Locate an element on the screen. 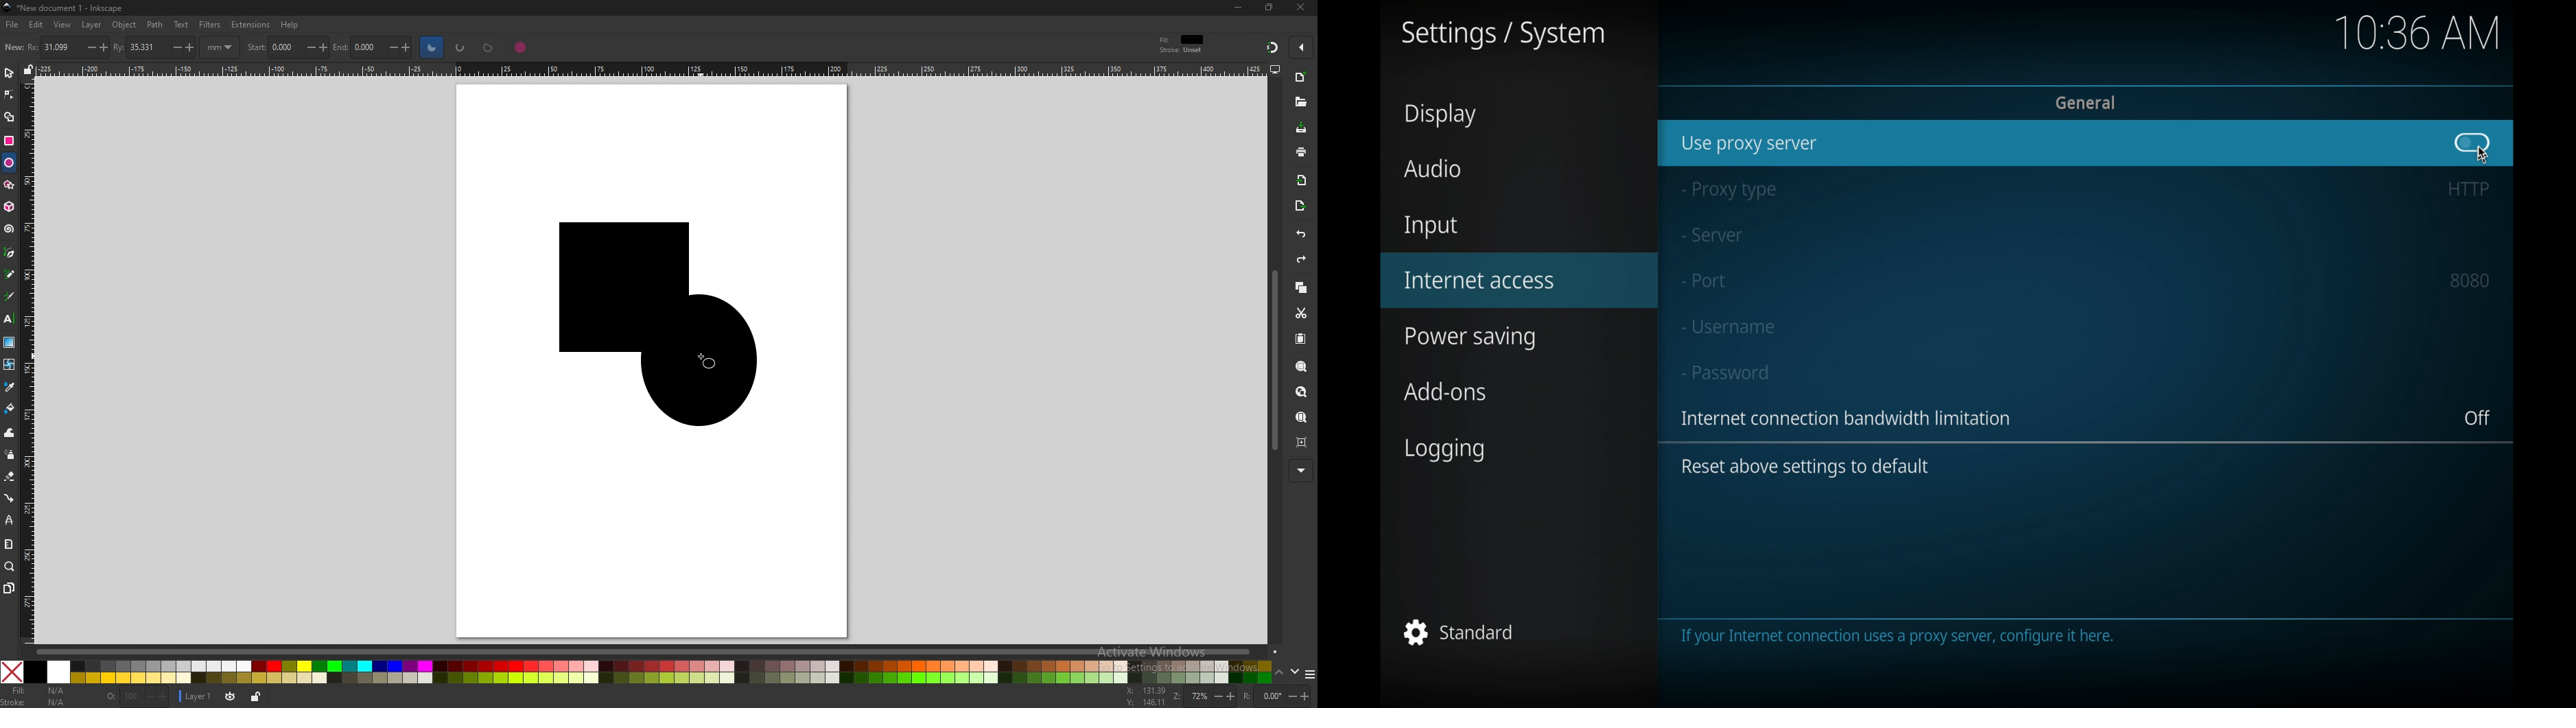 Image resolution: width=2576 pixels, height=728 pixels. password is located at coordinates (1726, 372).